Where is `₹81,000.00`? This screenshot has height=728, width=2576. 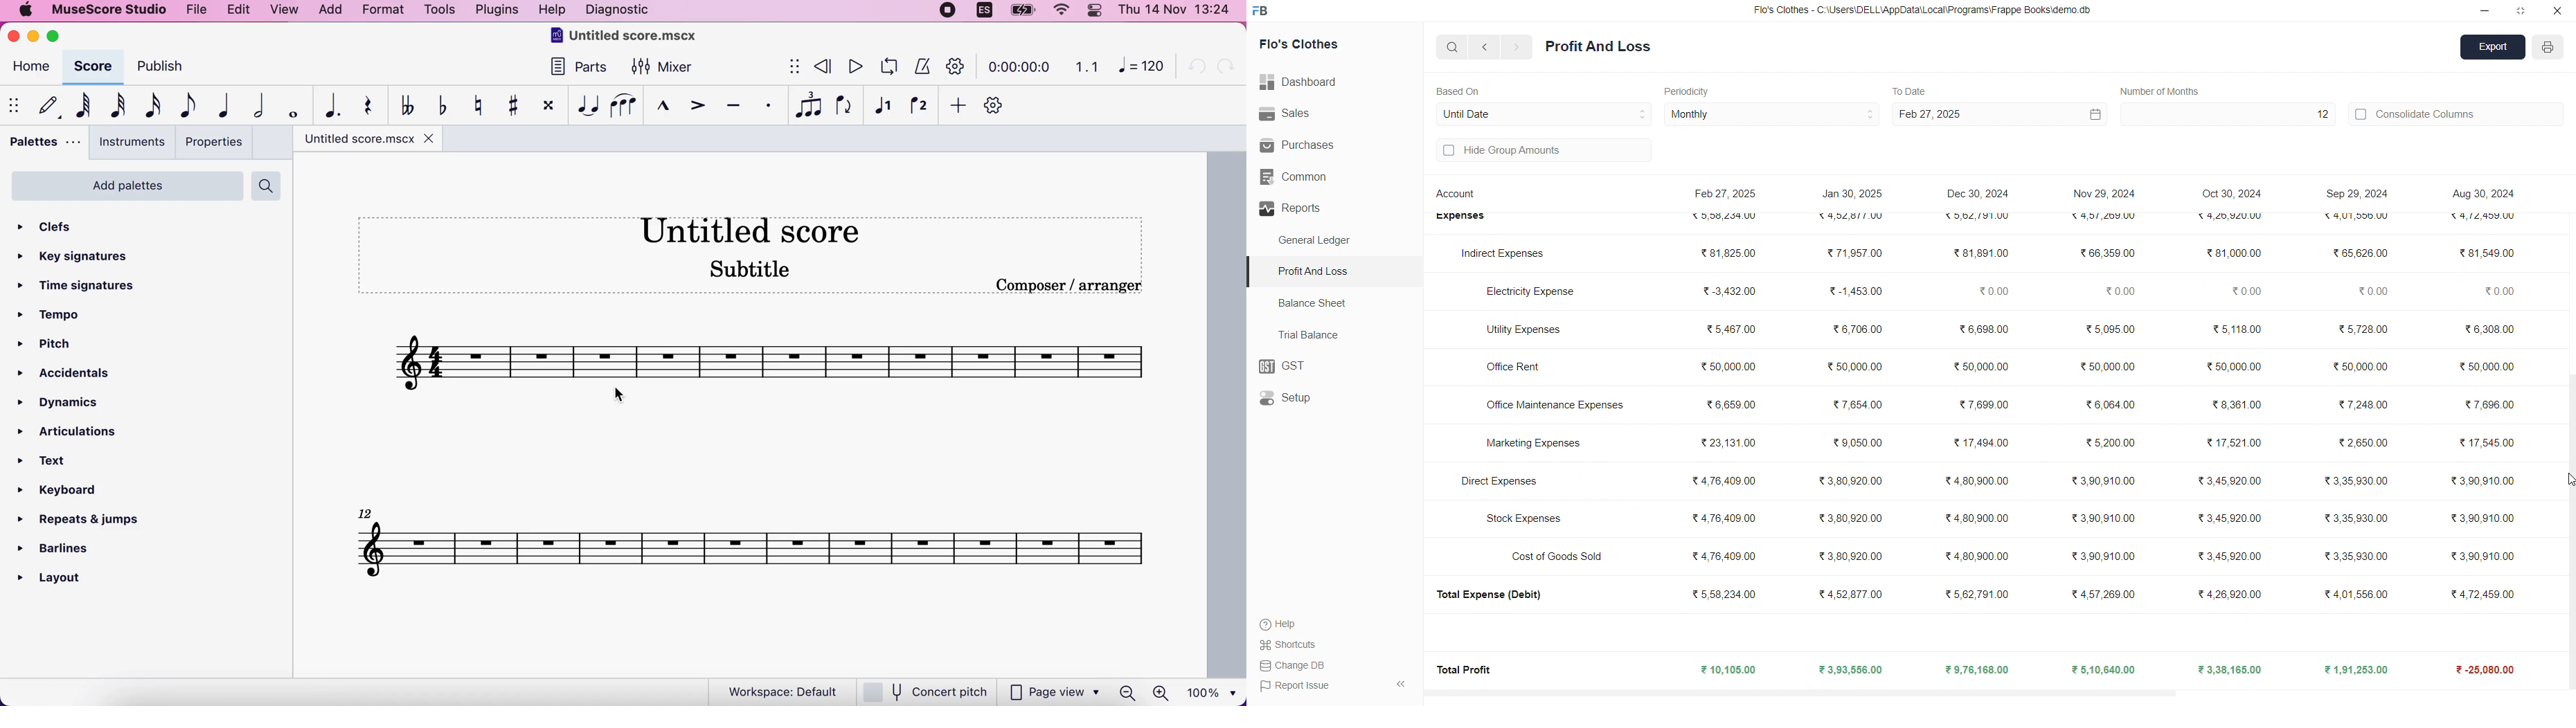
₹81,000.00 is located at coordinates (2227, 253).